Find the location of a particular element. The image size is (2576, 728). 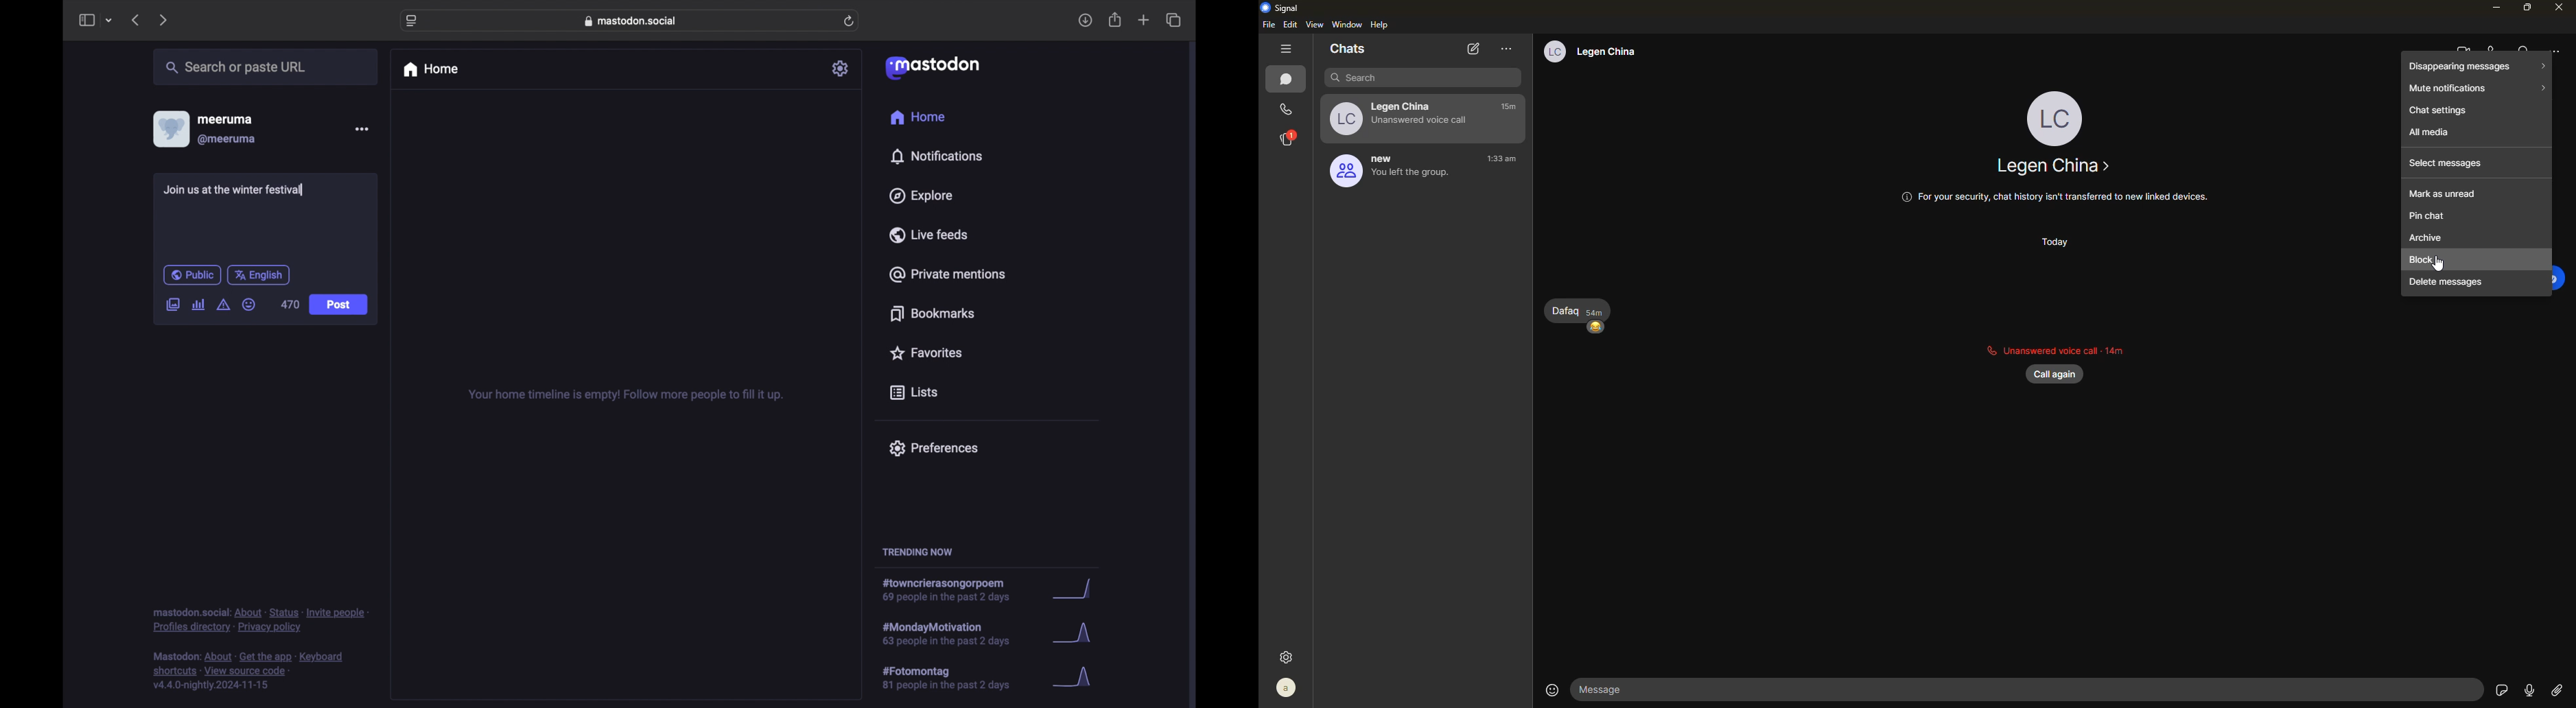

calls is located at coordinates (1287, 108).